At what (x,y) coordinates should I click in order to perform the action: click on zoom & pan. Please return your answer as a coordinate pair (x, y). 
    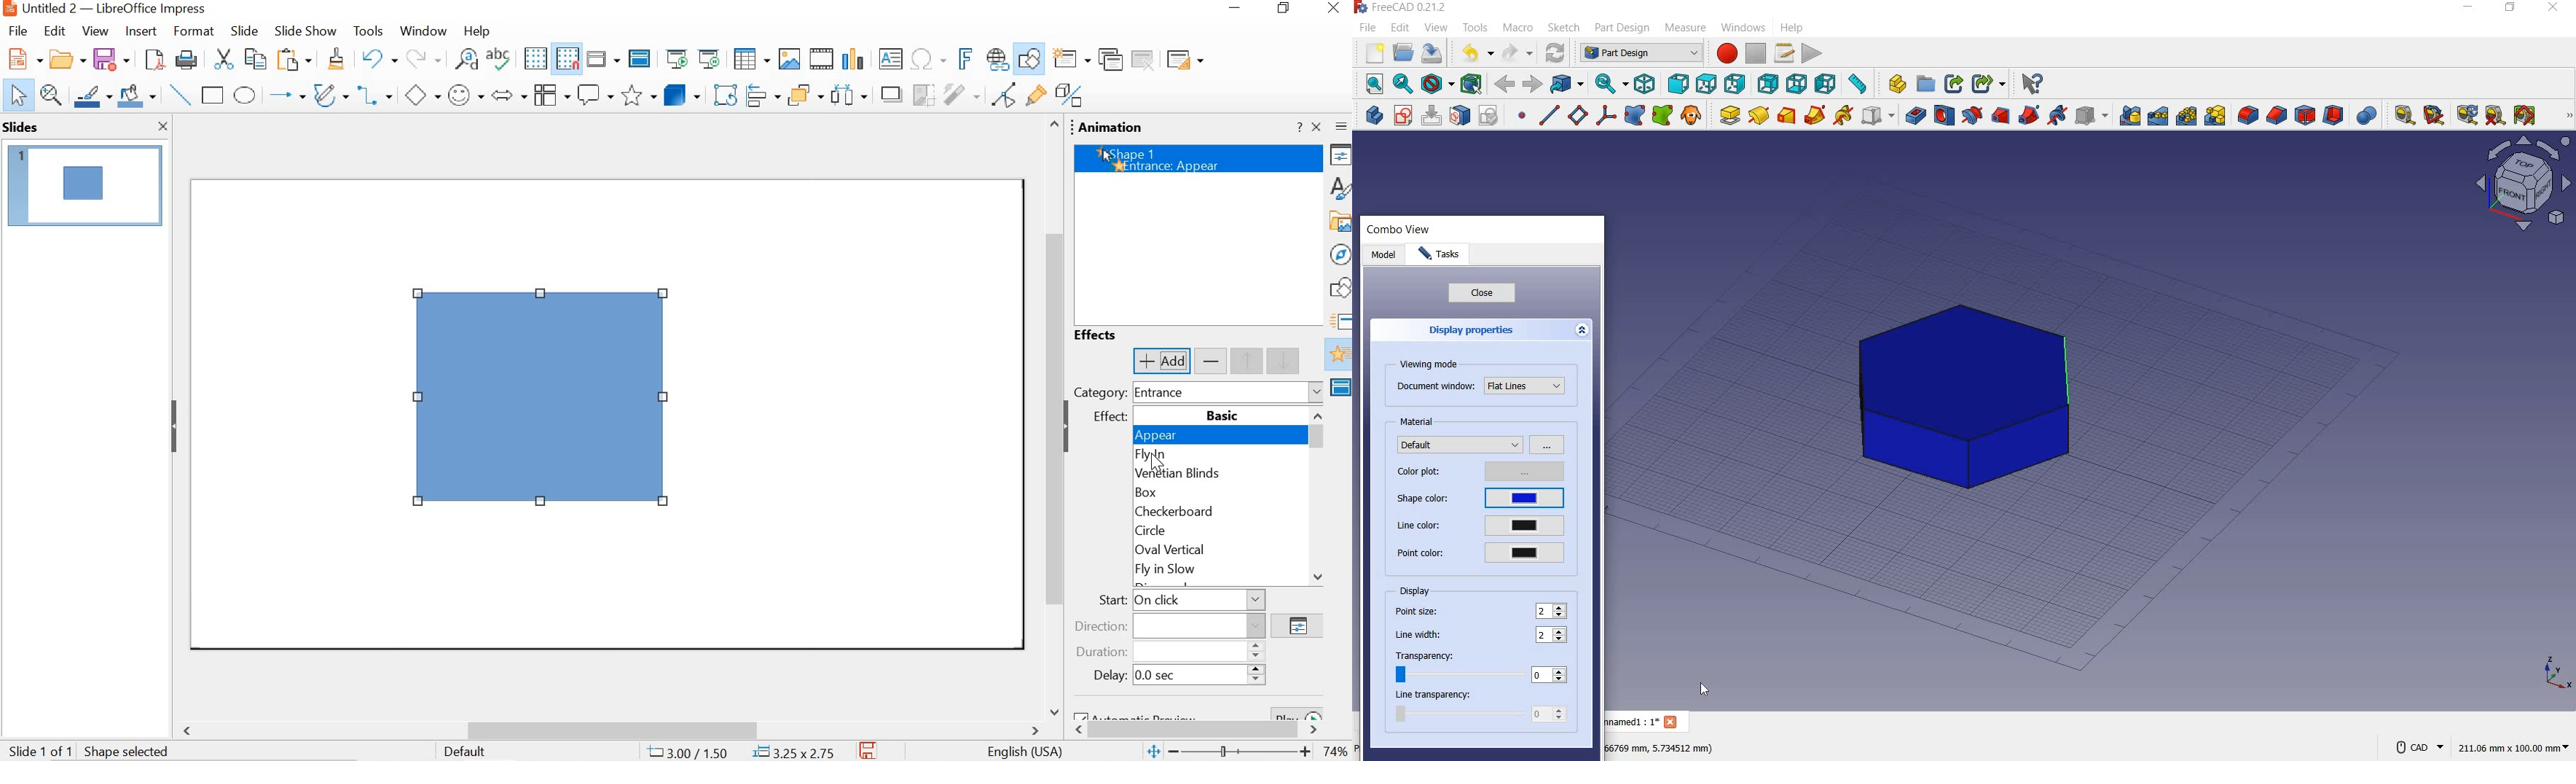
    Looking at the image, I should click on (50, 94).